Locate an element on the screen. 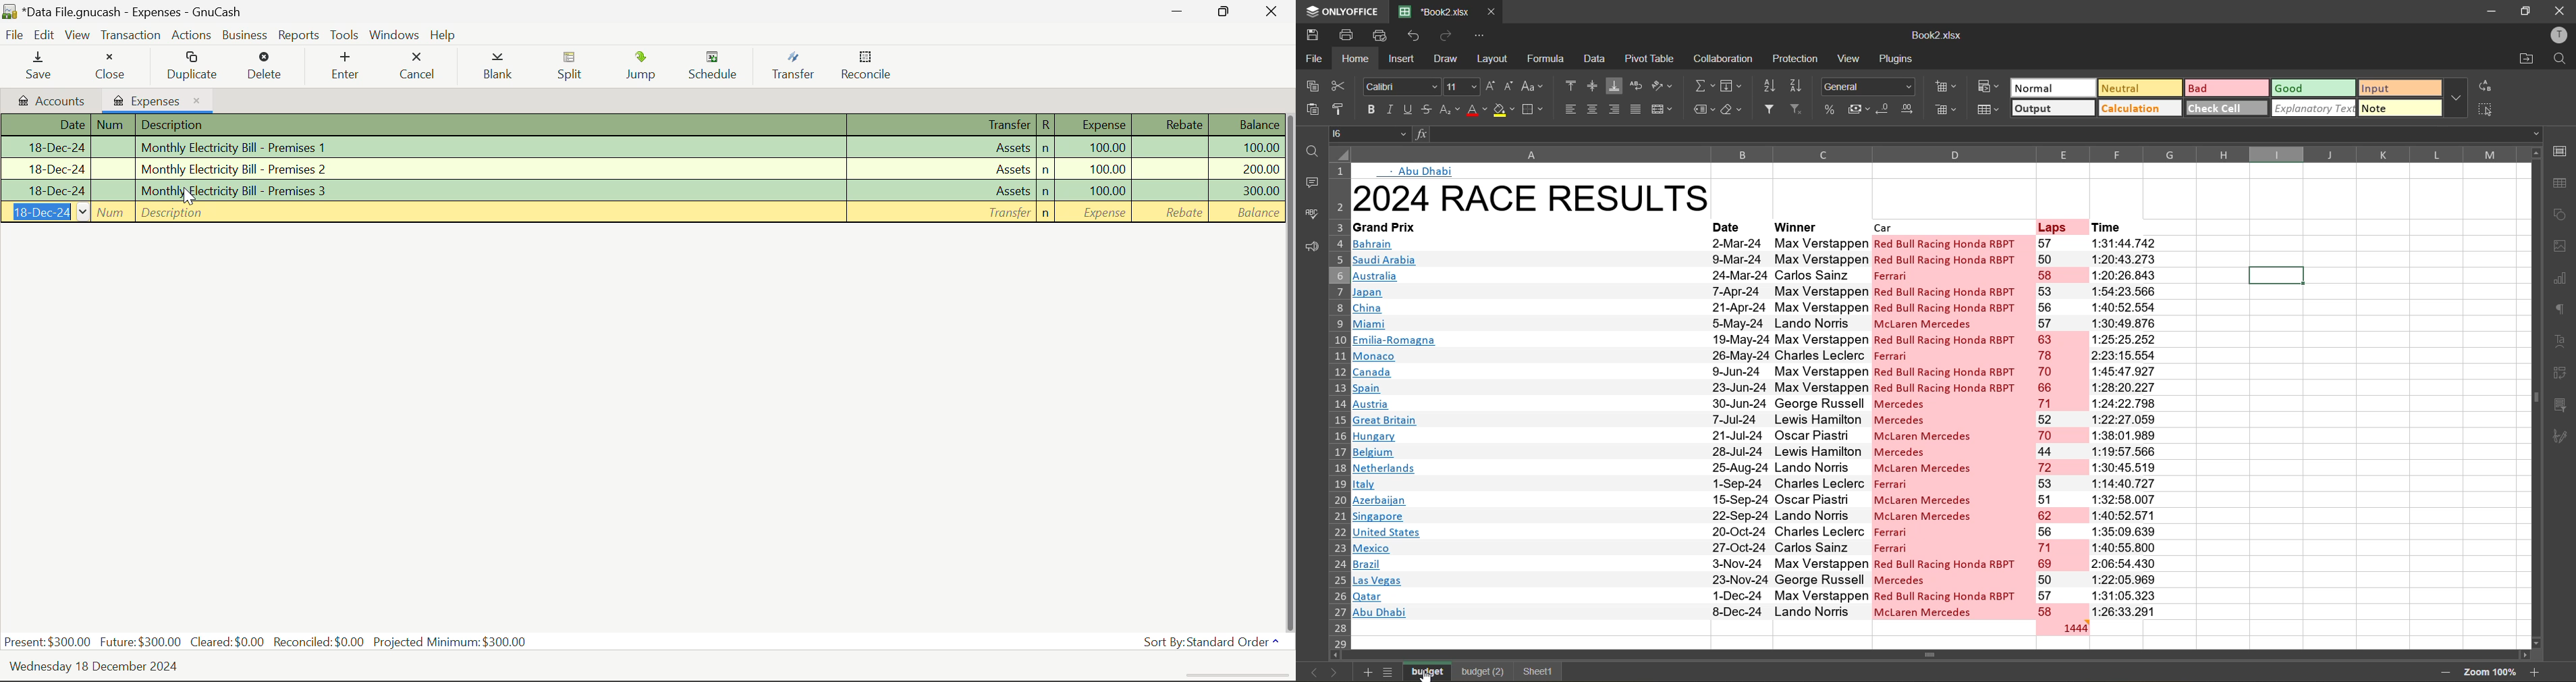 Image resolution: width=2576 pixels, height=700 pixels. Close is located at coordinates (110, 68).